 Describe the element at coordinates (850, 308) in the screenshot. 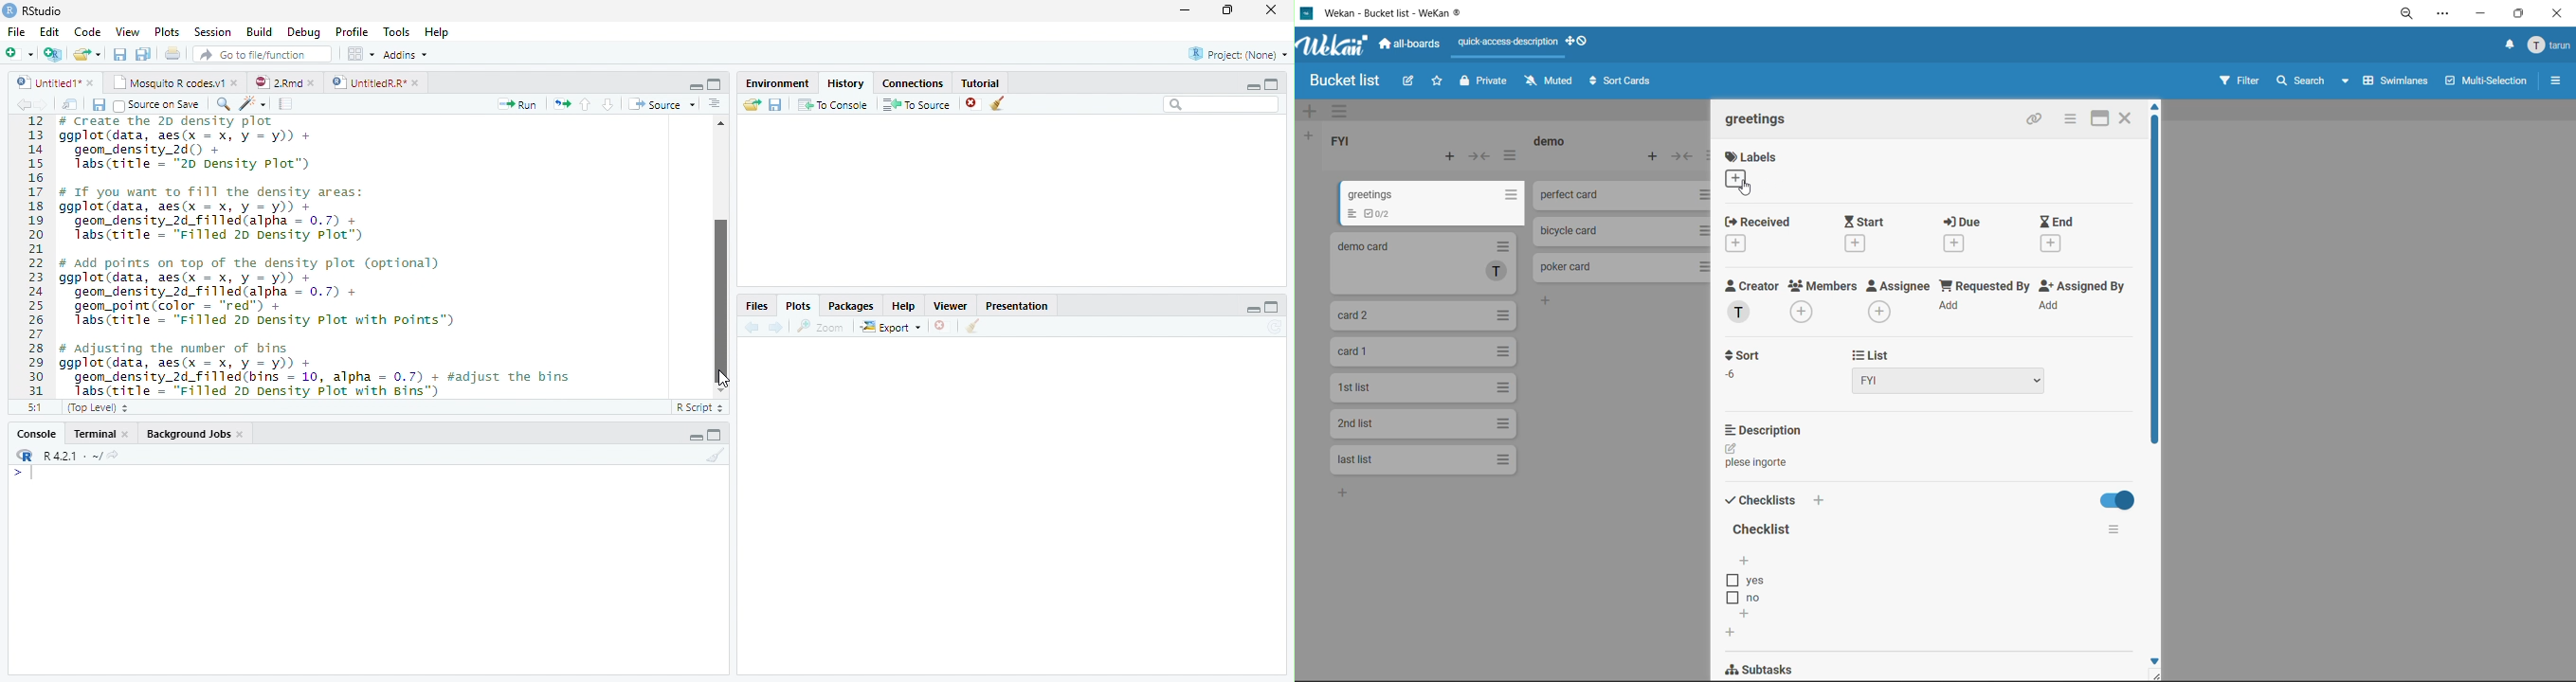

I see `Packages` at that location.